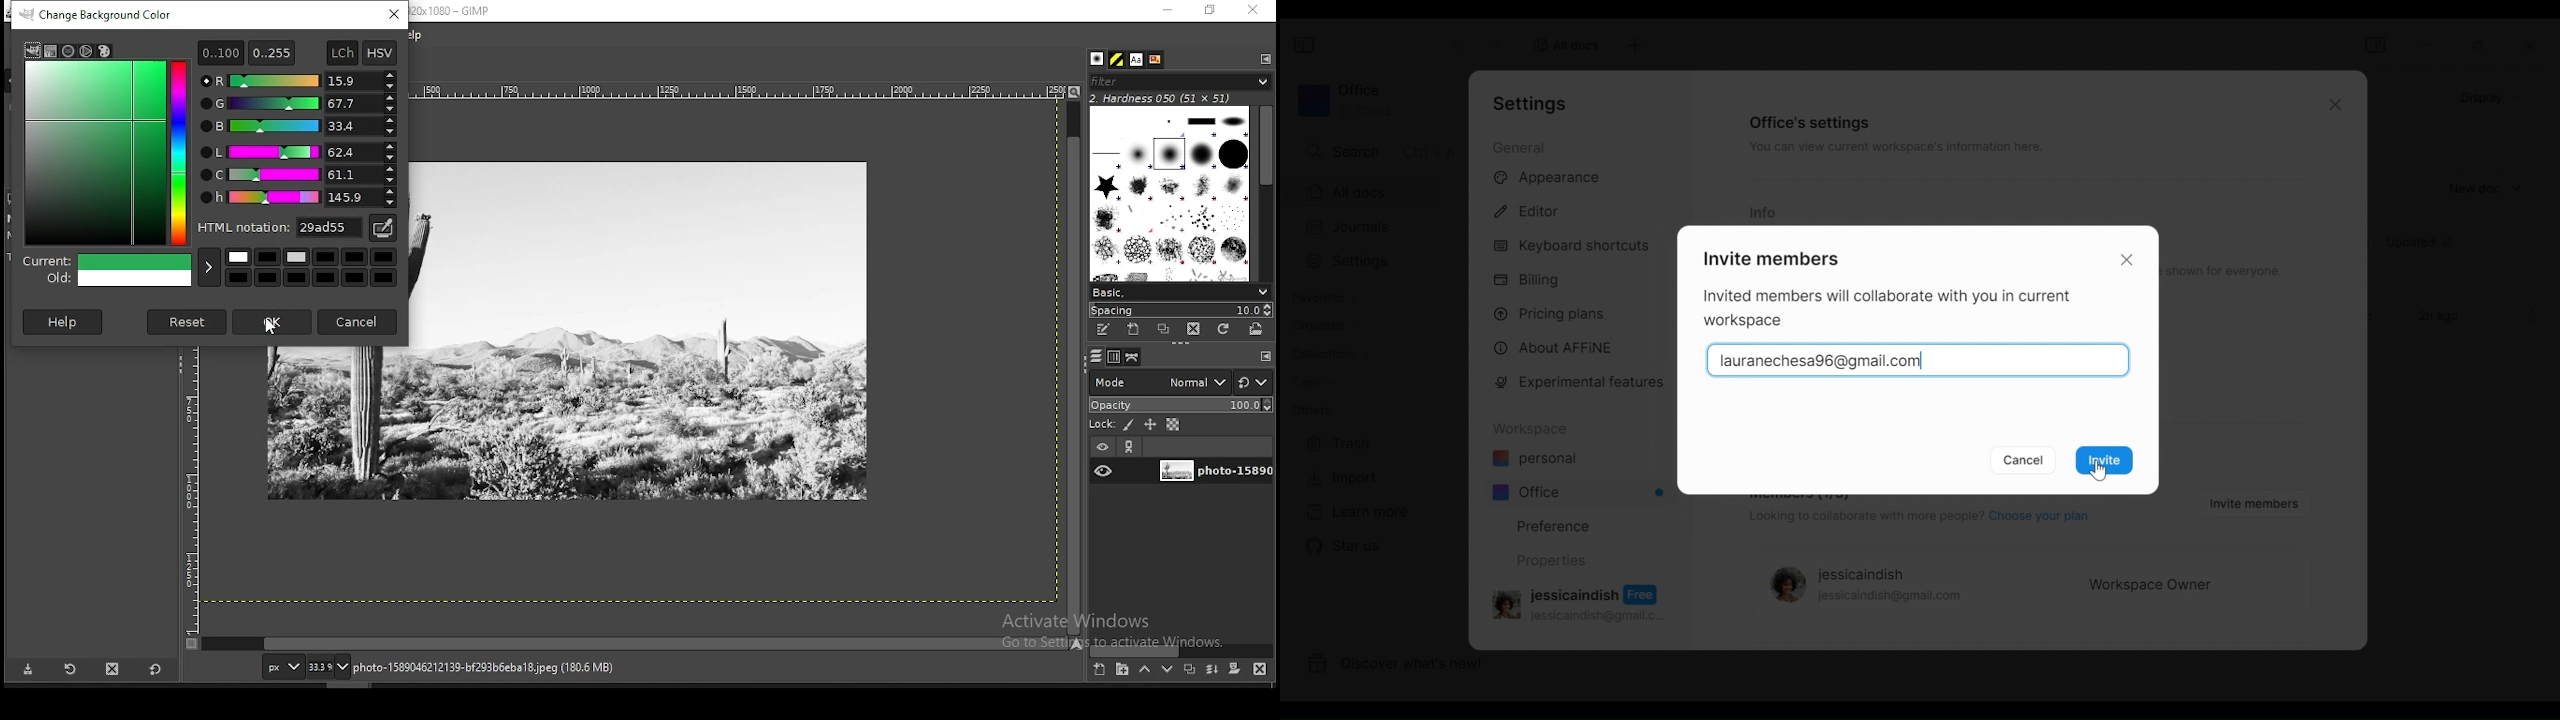  Describe the element at coordinates (1099, 59) in the screenshot. I see `brushes` at that location.